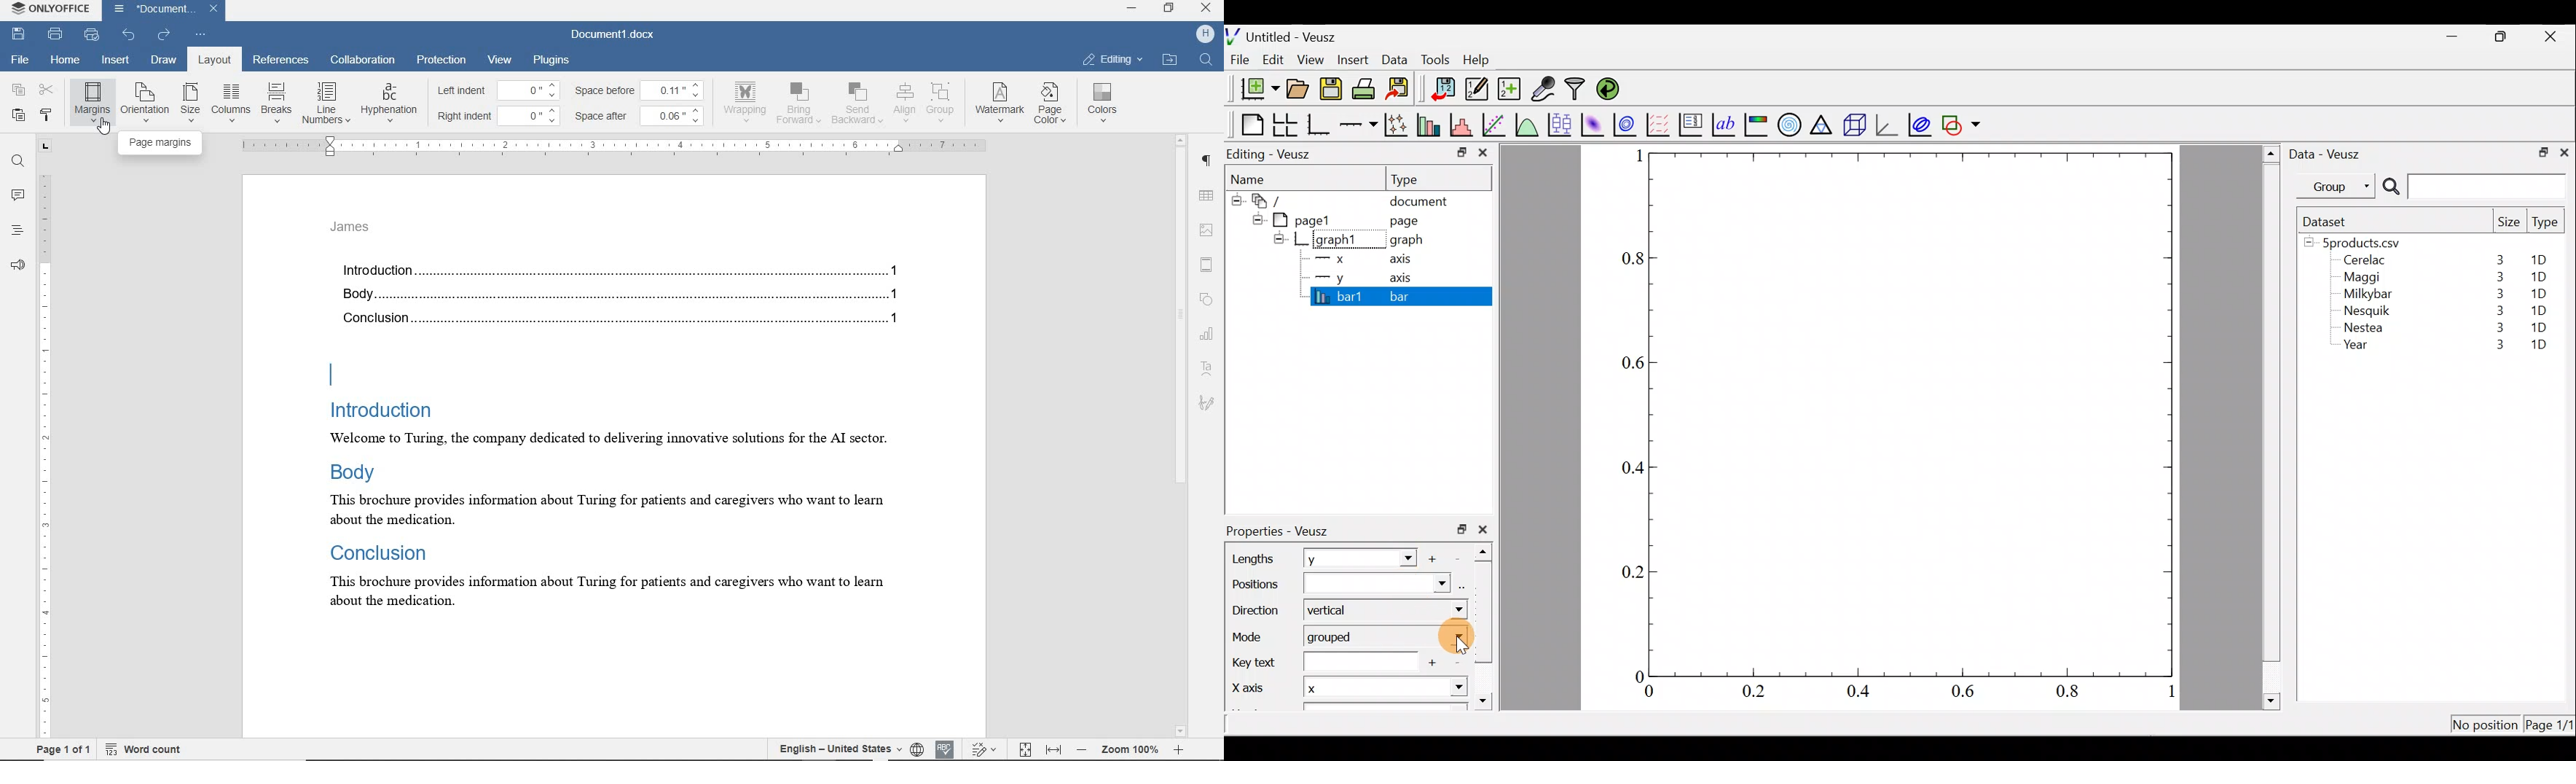 The width and height of the screenshot is (2576, 784). Describe the element at coordinates (1339, 638) in the screenshot. I see `grouped` at that location.